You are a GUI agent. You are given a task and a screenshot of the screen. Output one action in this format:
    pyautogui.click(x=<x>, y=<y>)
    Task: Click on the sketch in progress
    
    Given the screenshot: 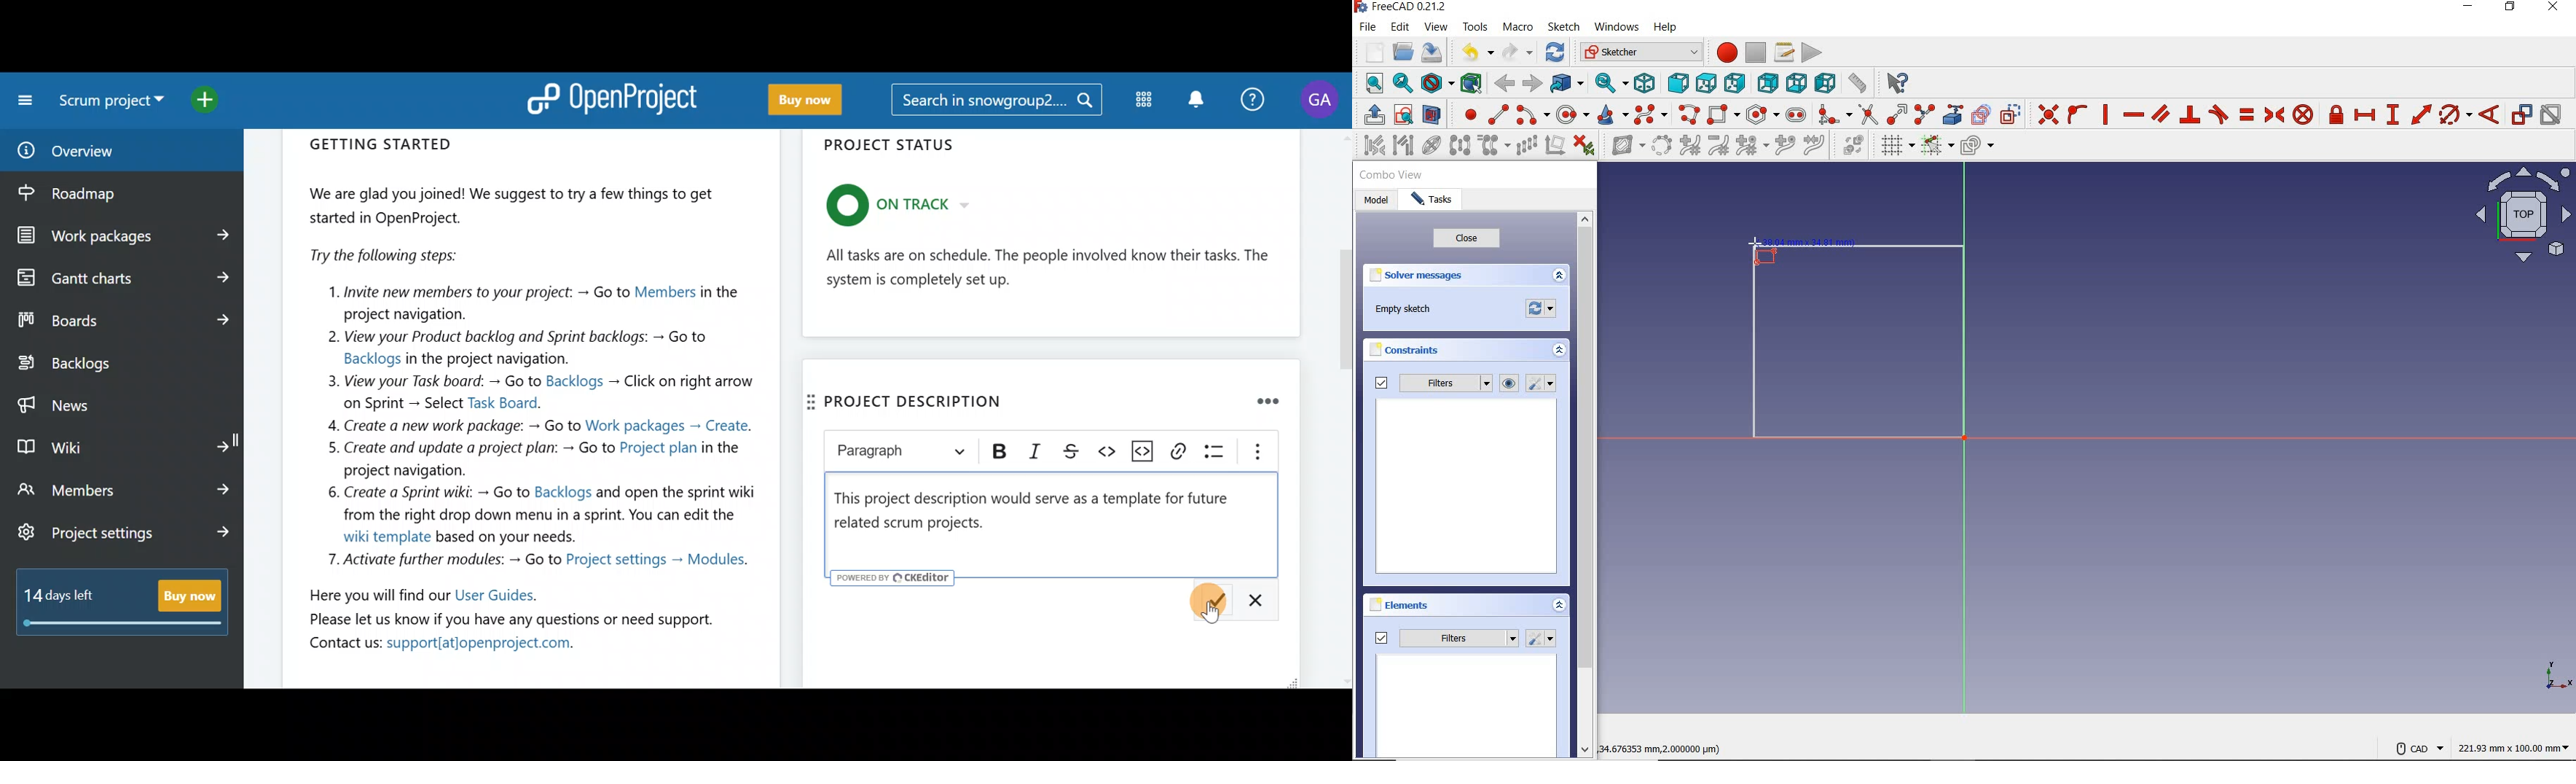 What is the action you would take?
    pyautogui.click(x=1858, y=347)
    